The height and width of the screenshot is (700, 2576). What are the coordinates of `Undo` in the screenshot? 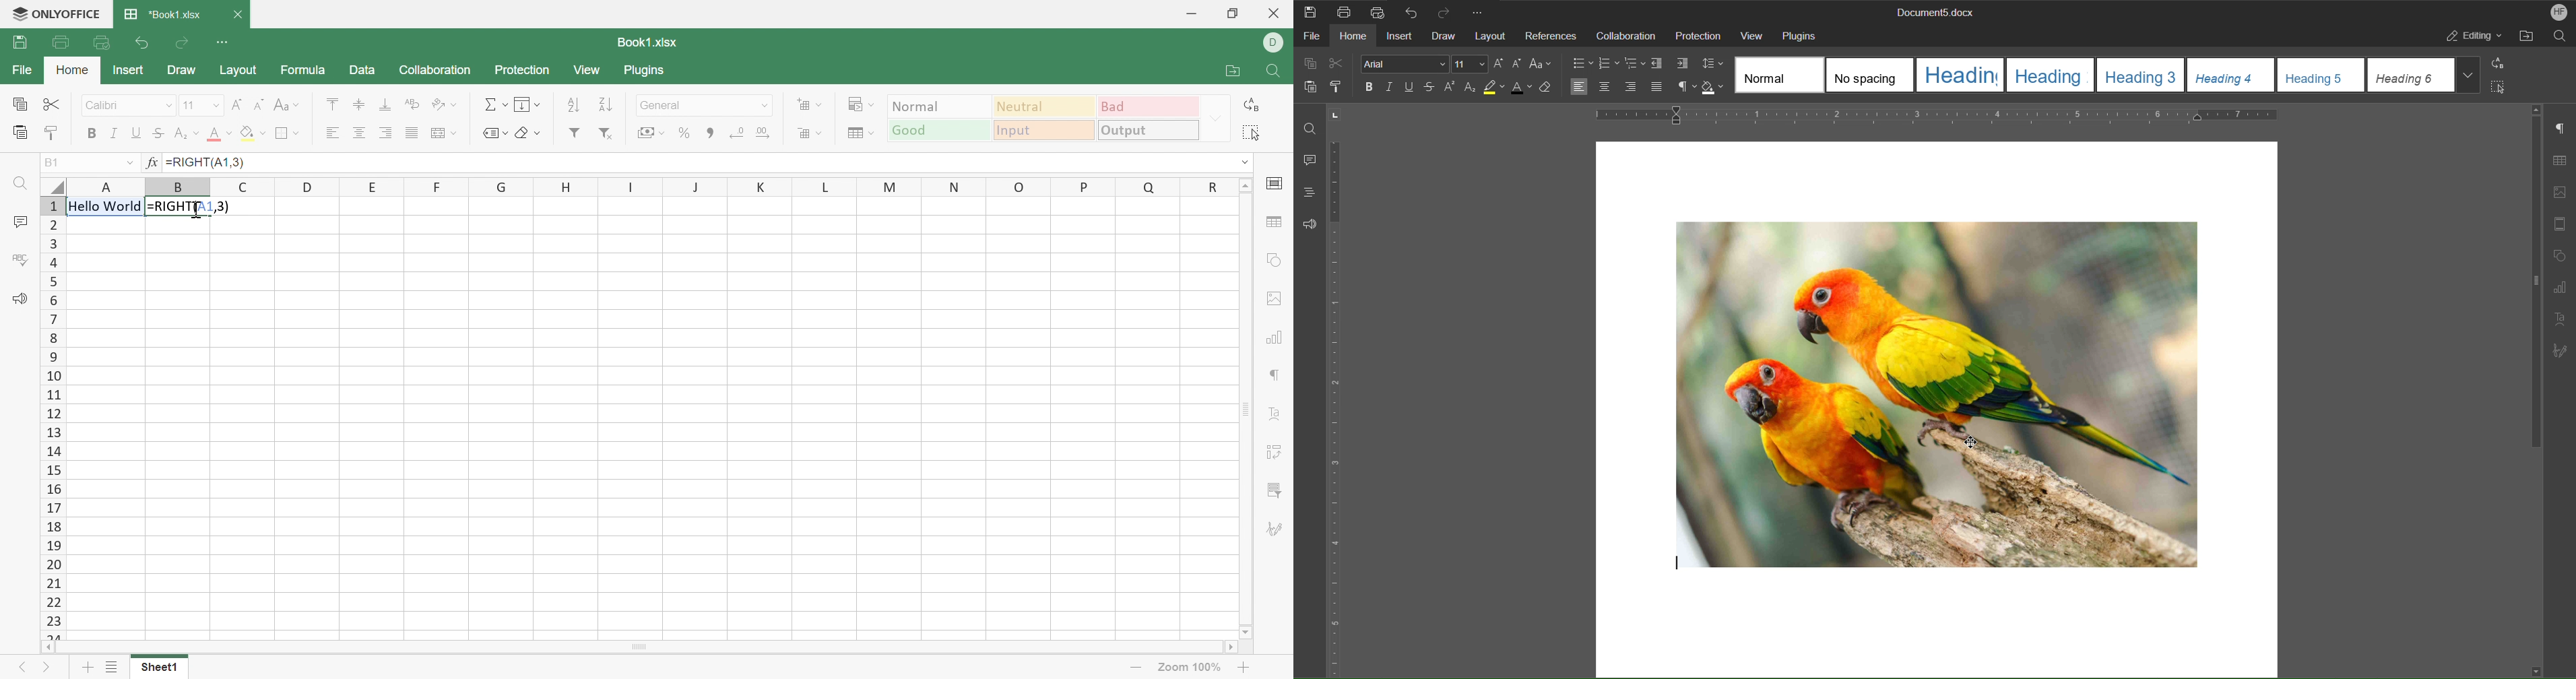 It's located at (1411, 11).